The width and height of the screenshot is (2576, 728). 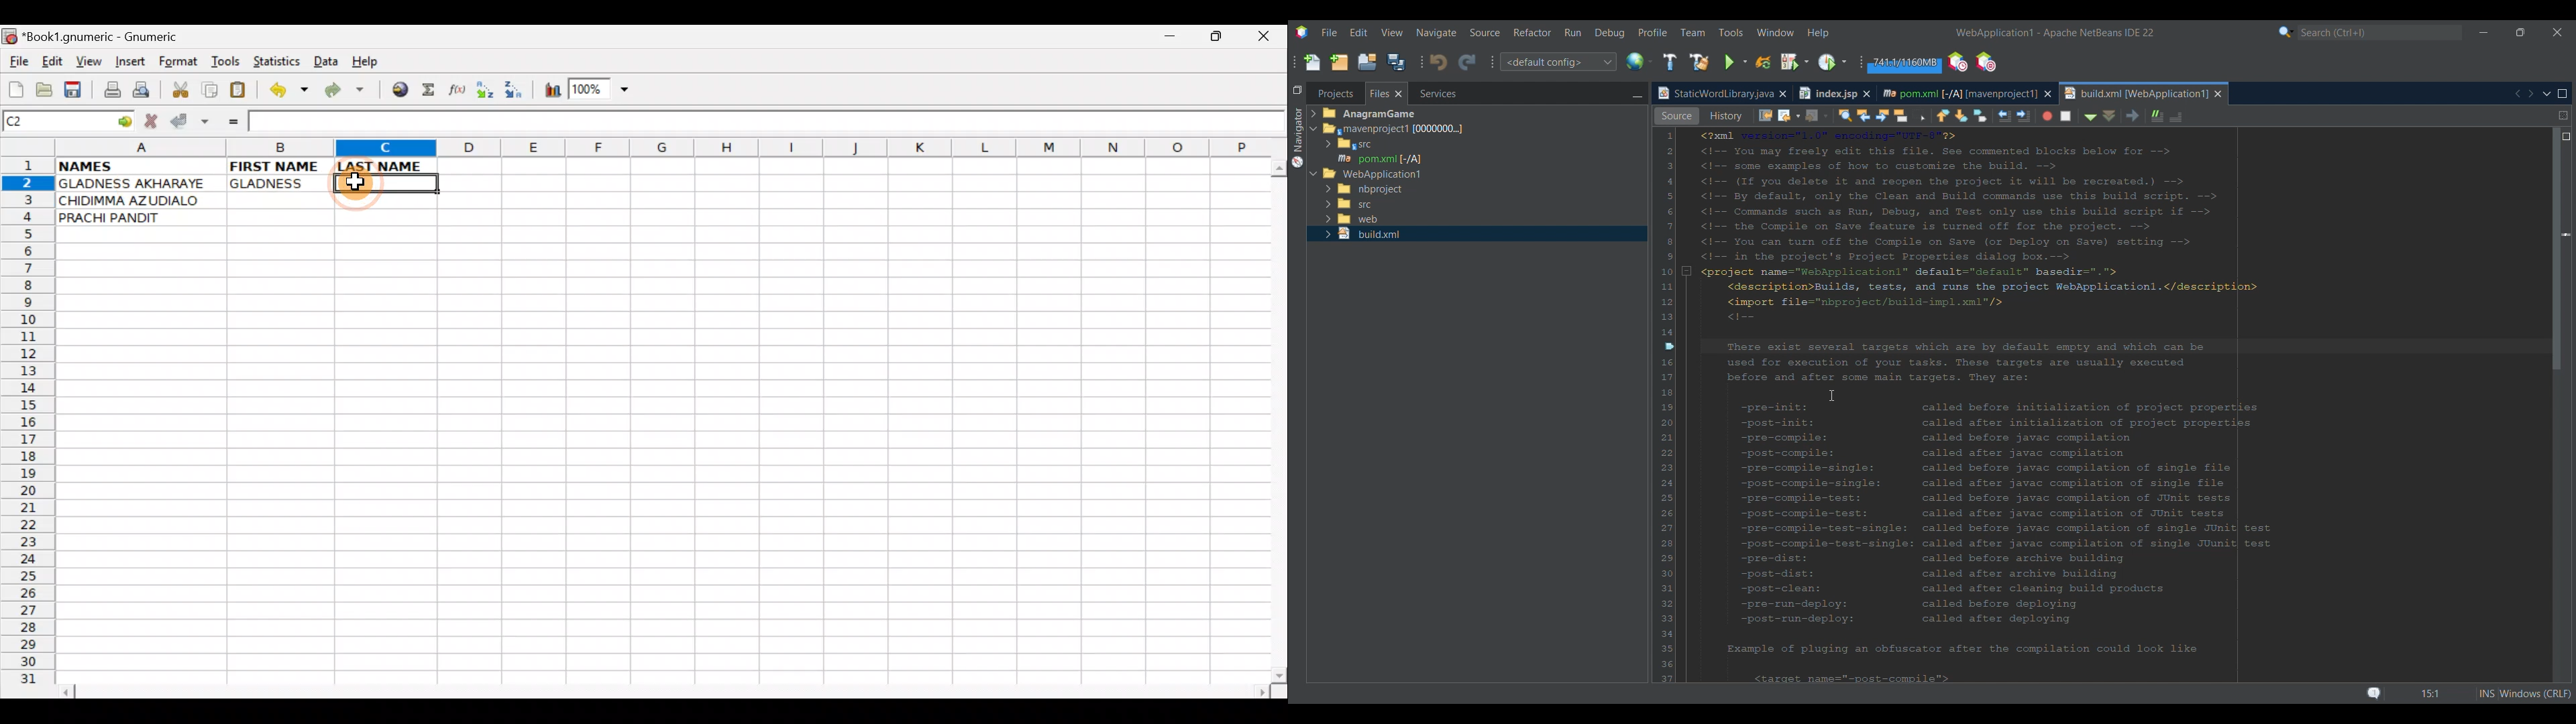 What do you see at coordinates (140, 184) in the screenshot?
I see `GLADNESS AKHARAYE` at bounding box center [140, 184].